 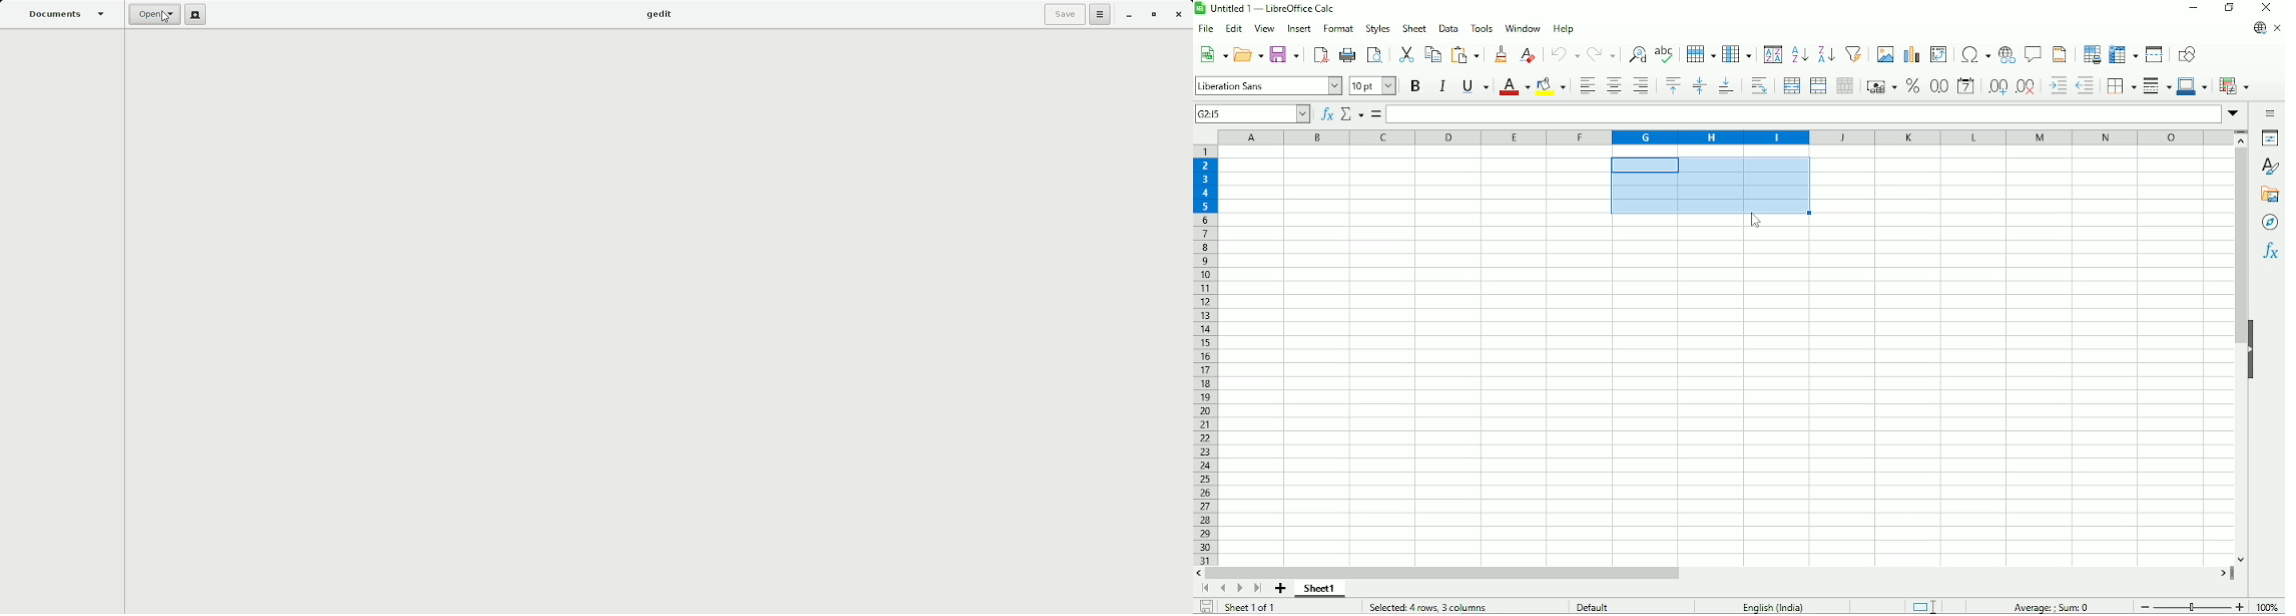 What do you see at coordinates (163, 19) in the screenshot?
I see `Cursor` at bounding box center [163, 19].